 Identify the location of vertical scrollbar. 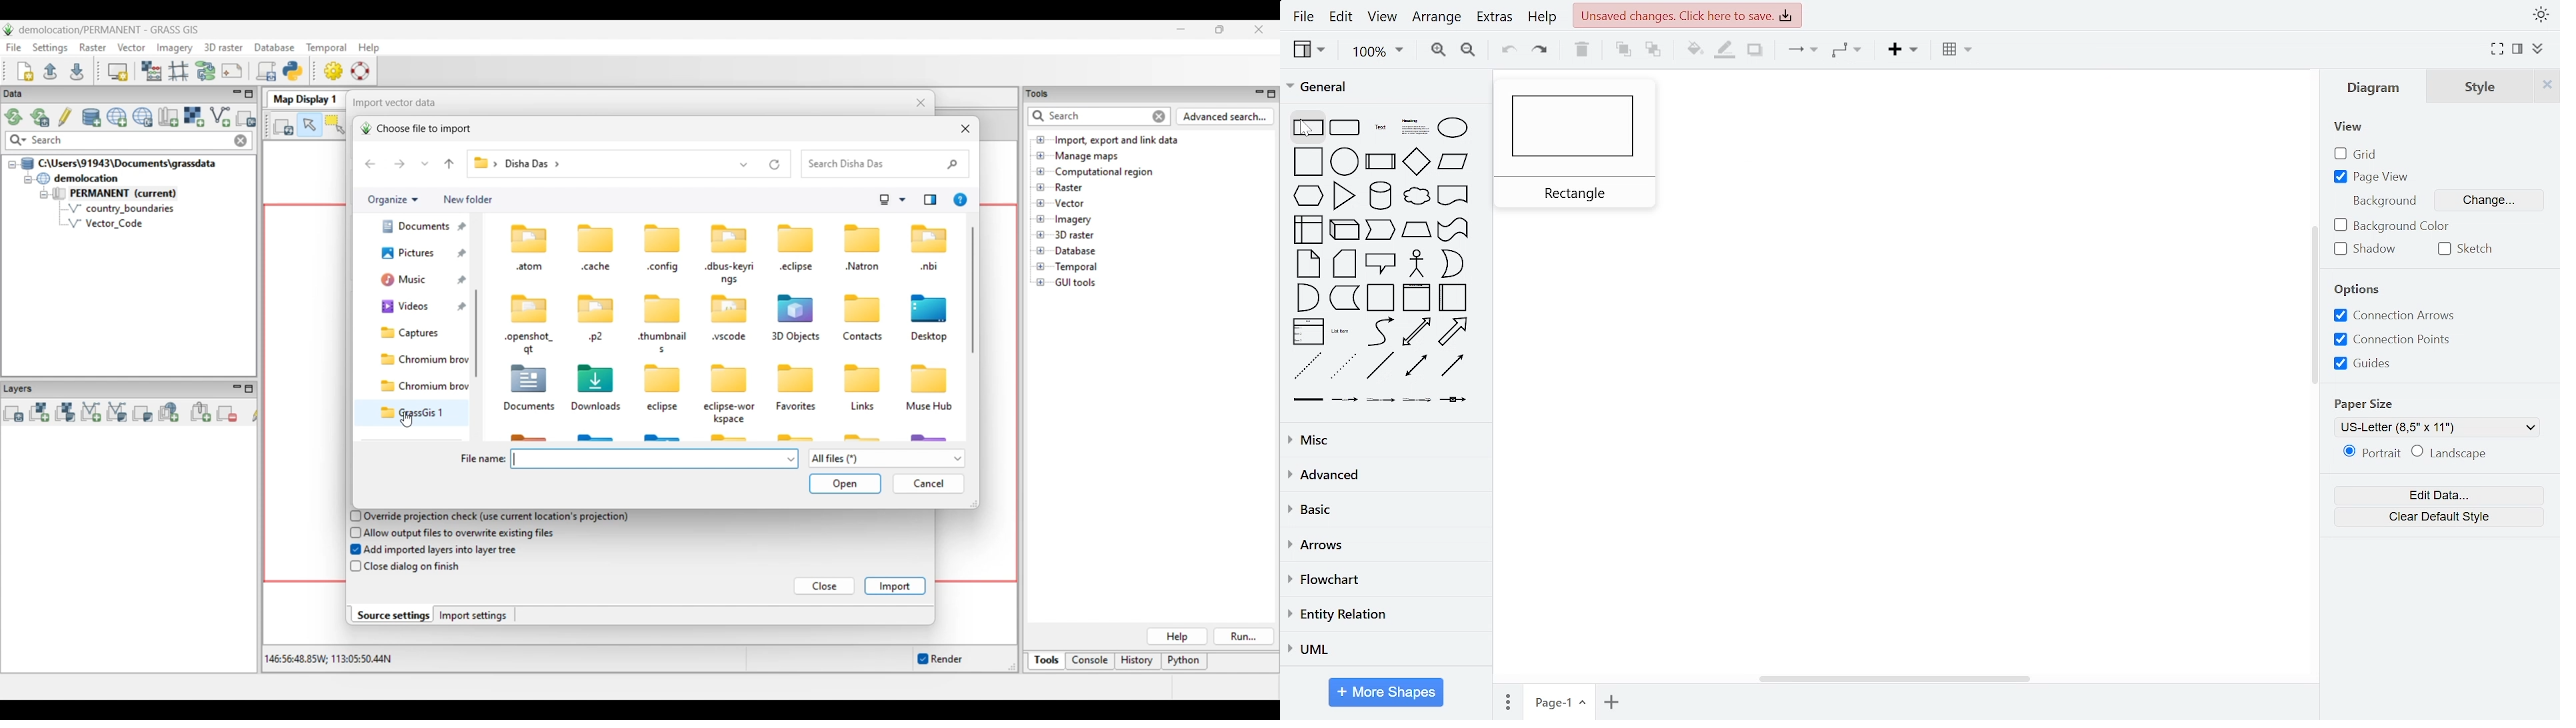
(2314, 304).